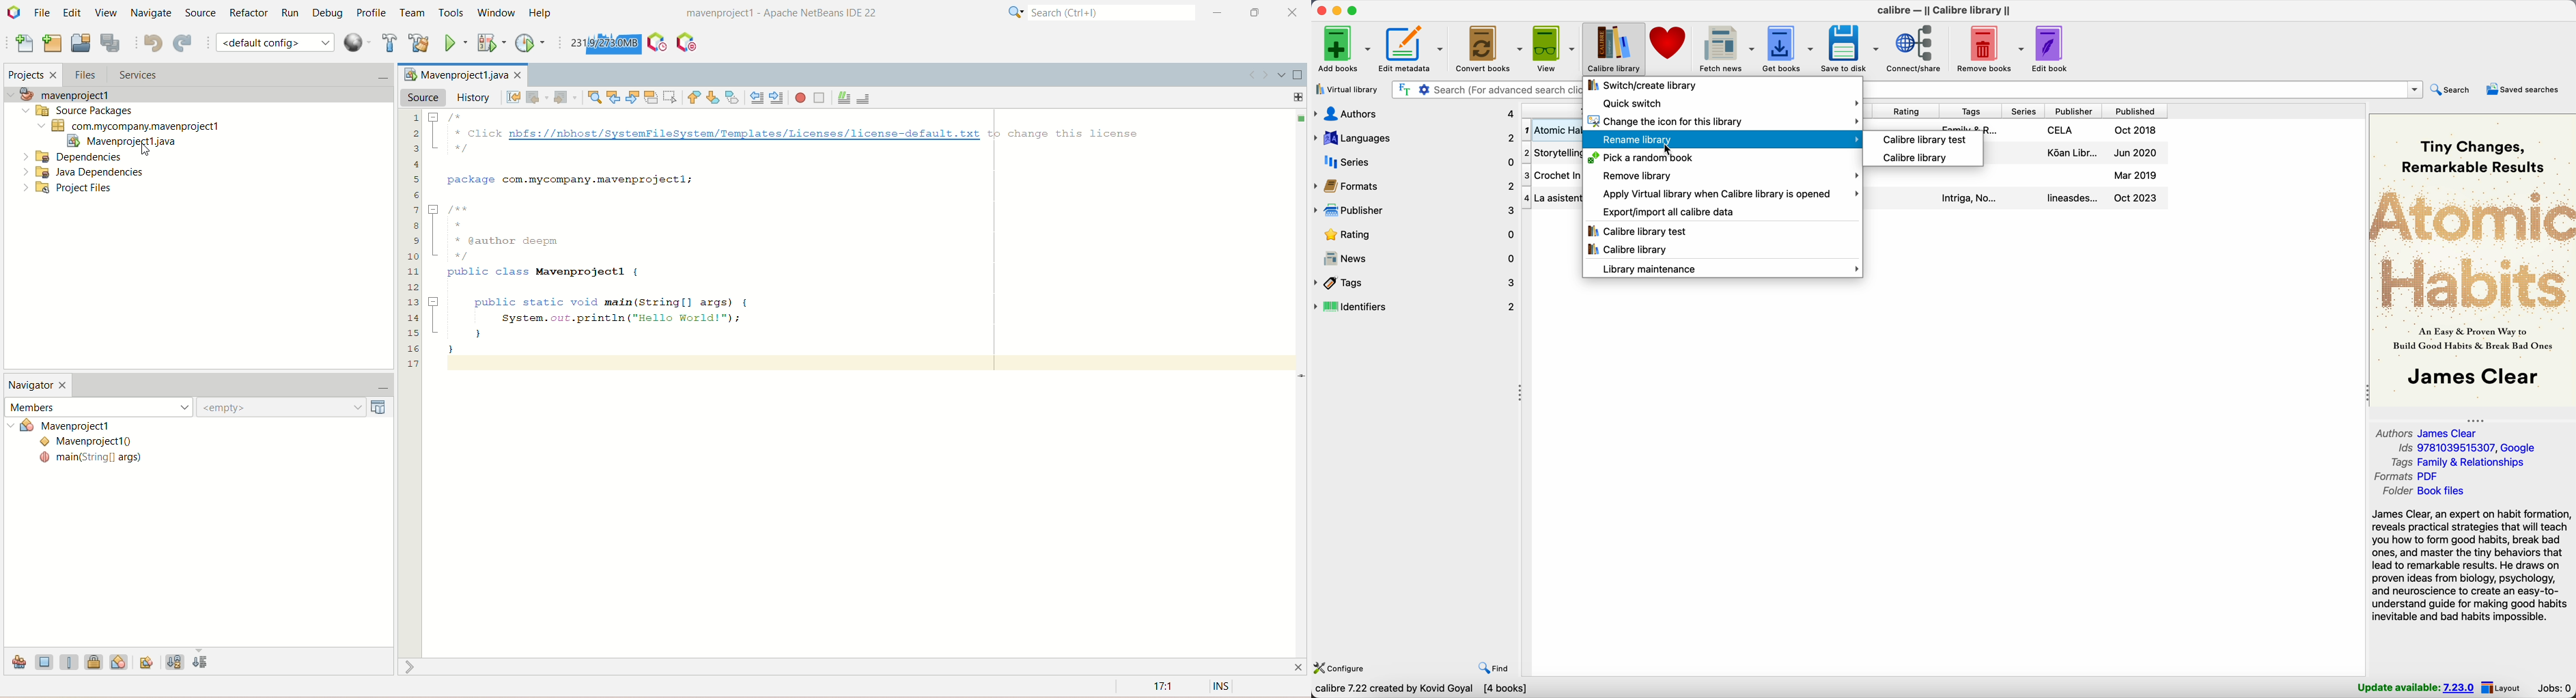 This screenshot has width=2576, height=700. I want to click on identifiers, so click(1416, 308).